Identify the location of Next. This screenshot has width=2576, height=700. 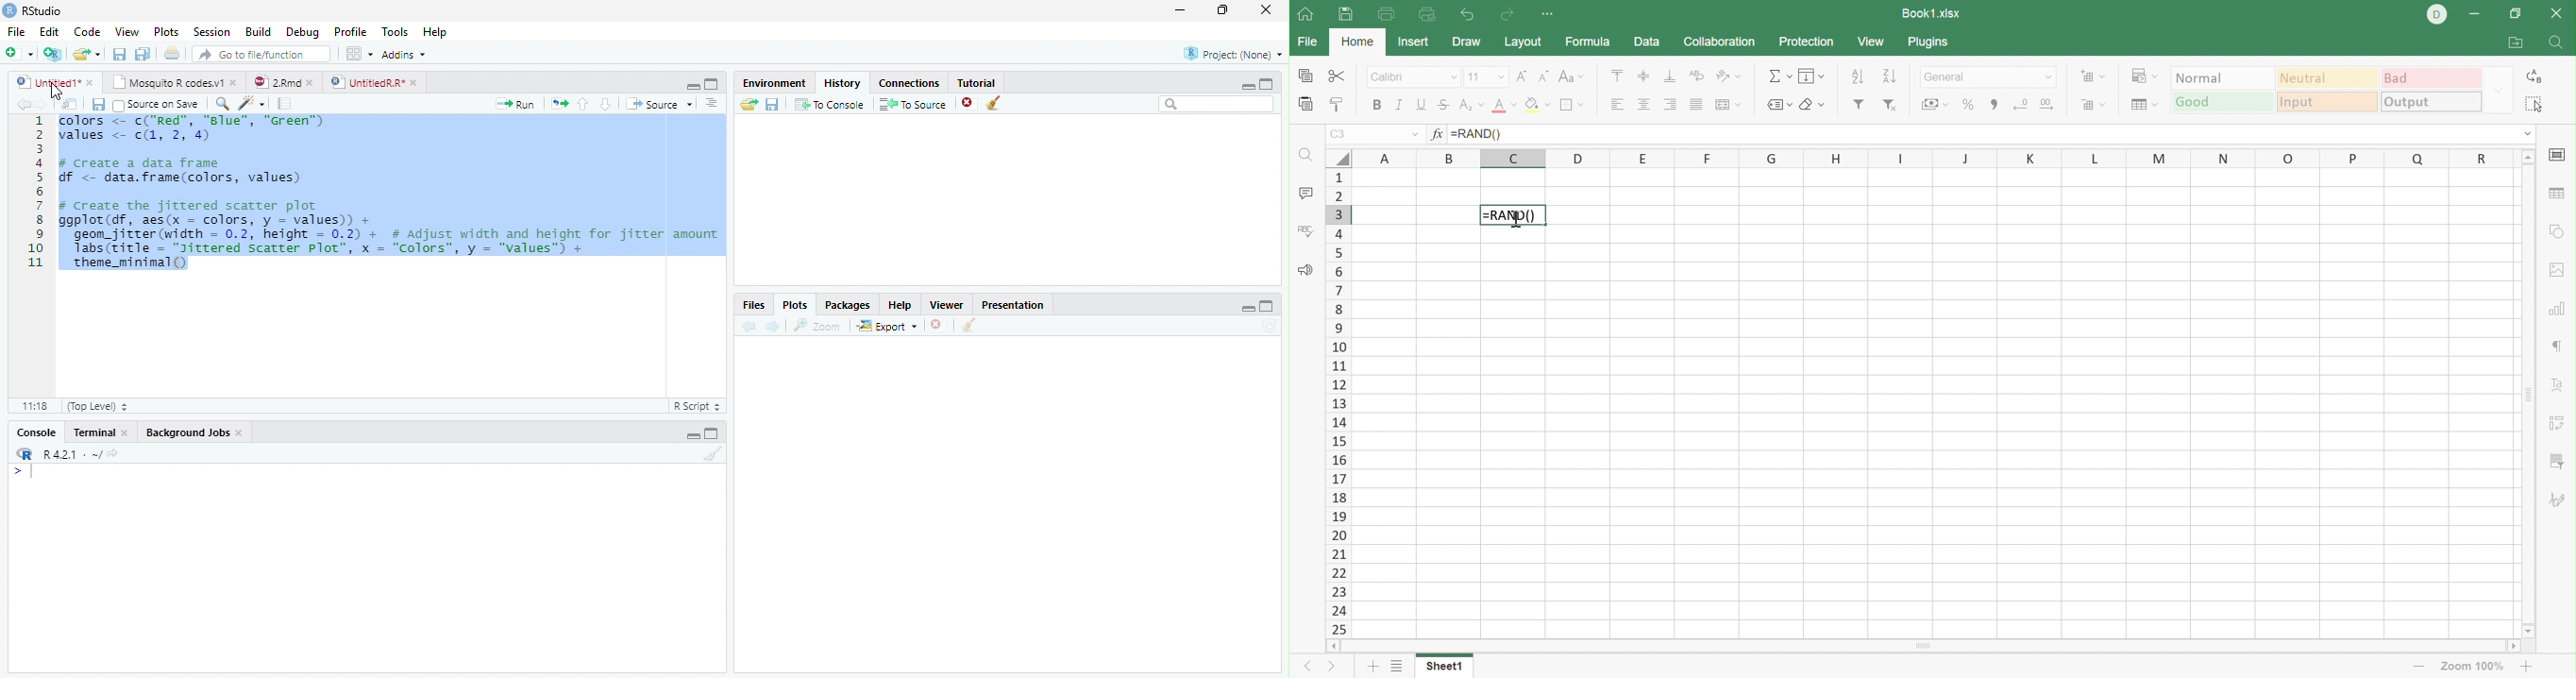
(1329, 667).